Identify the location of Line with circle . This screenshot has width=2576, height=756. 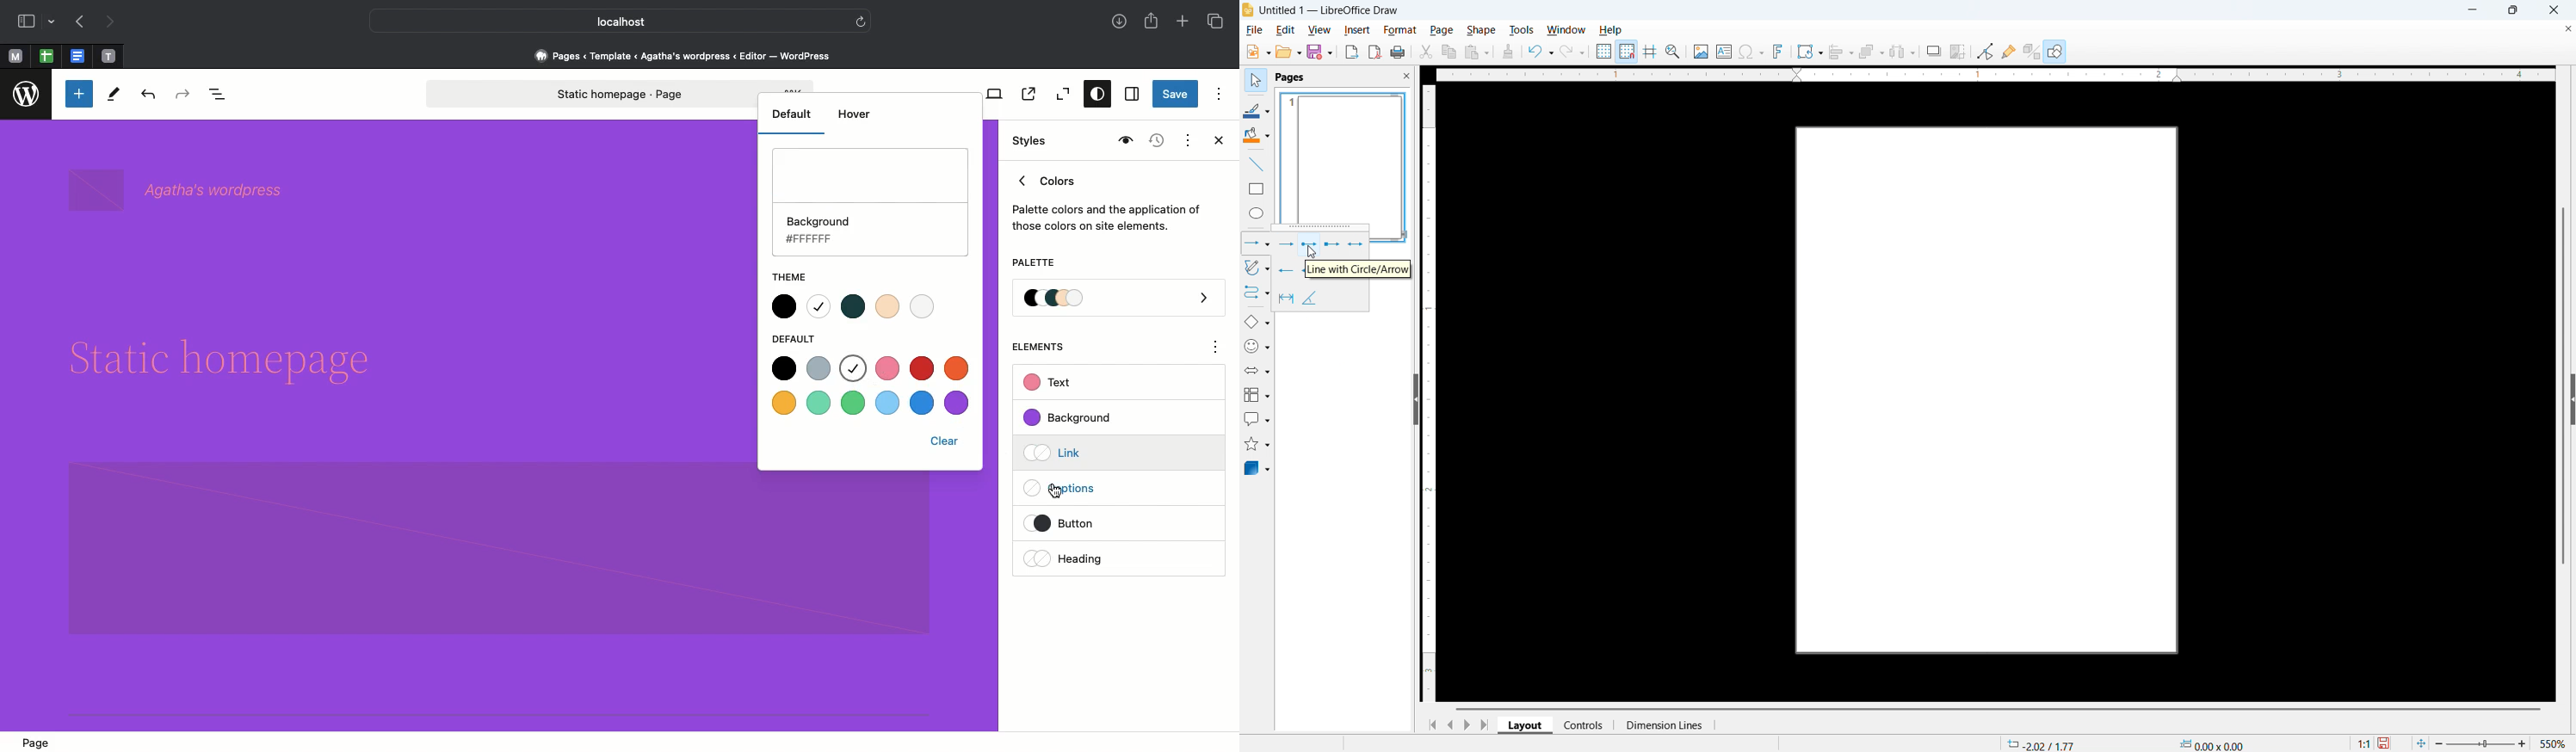
(1308, 245).